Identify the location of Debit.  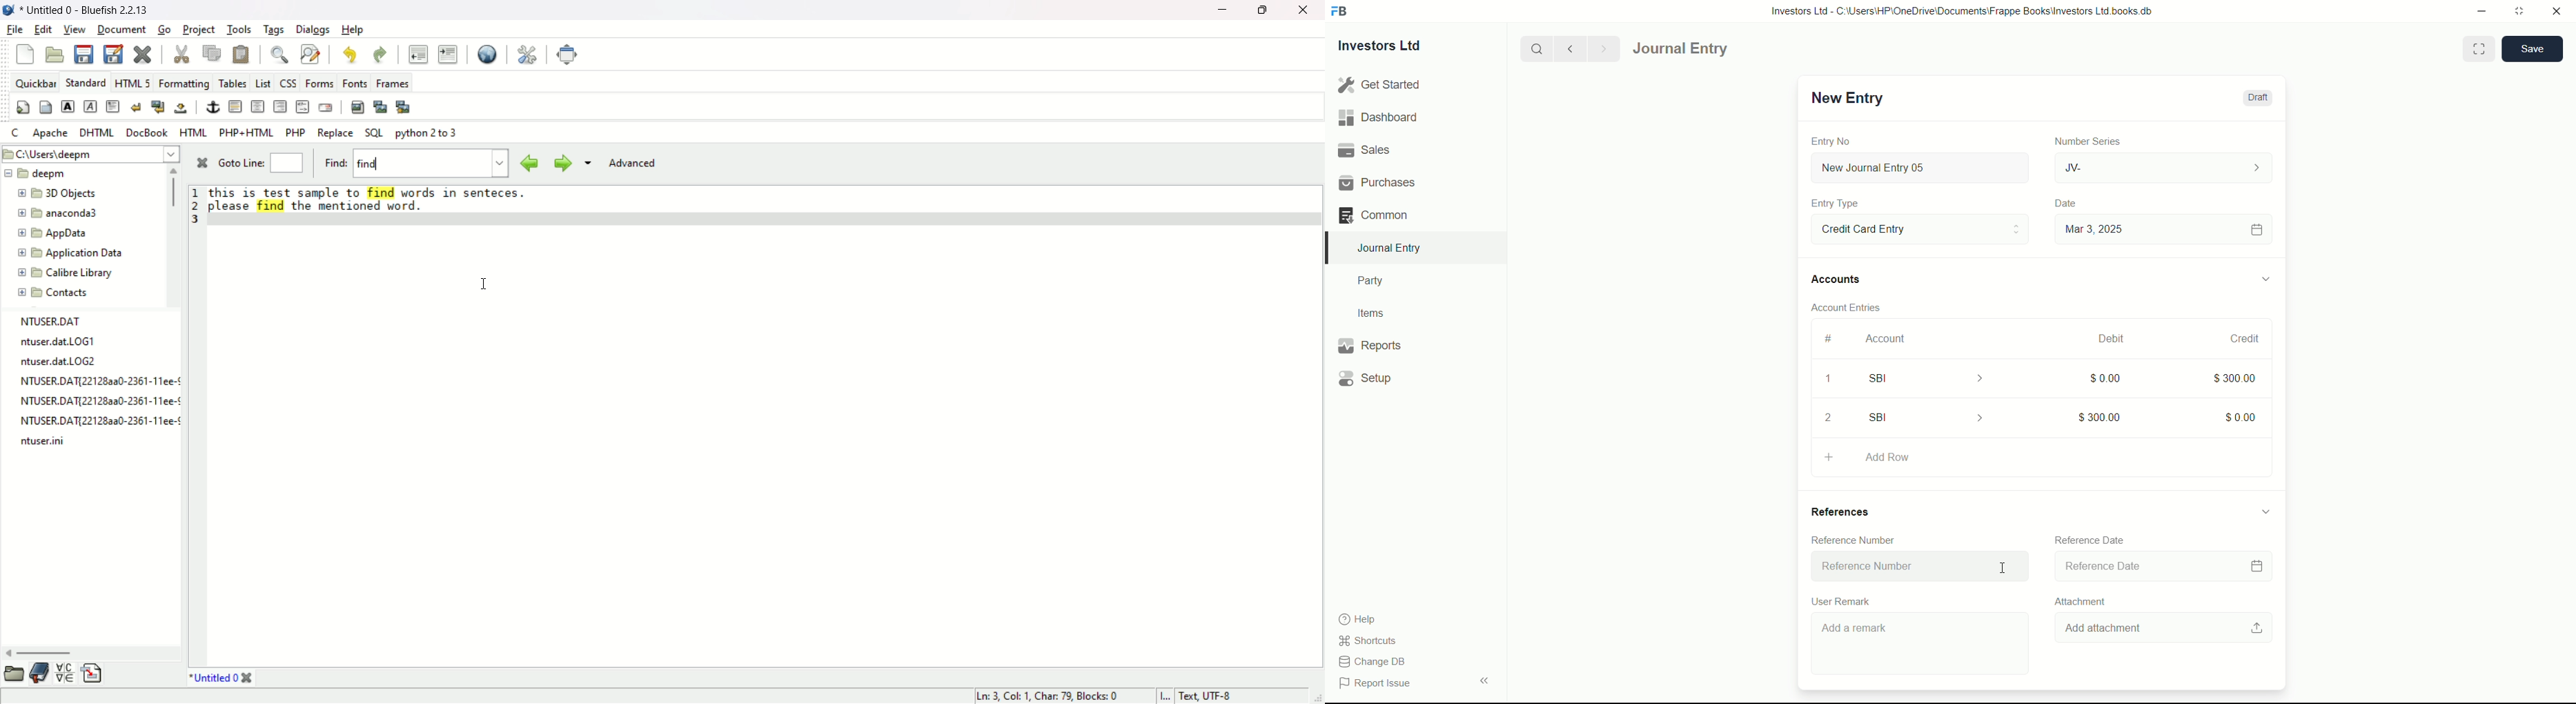
(2106, 339).